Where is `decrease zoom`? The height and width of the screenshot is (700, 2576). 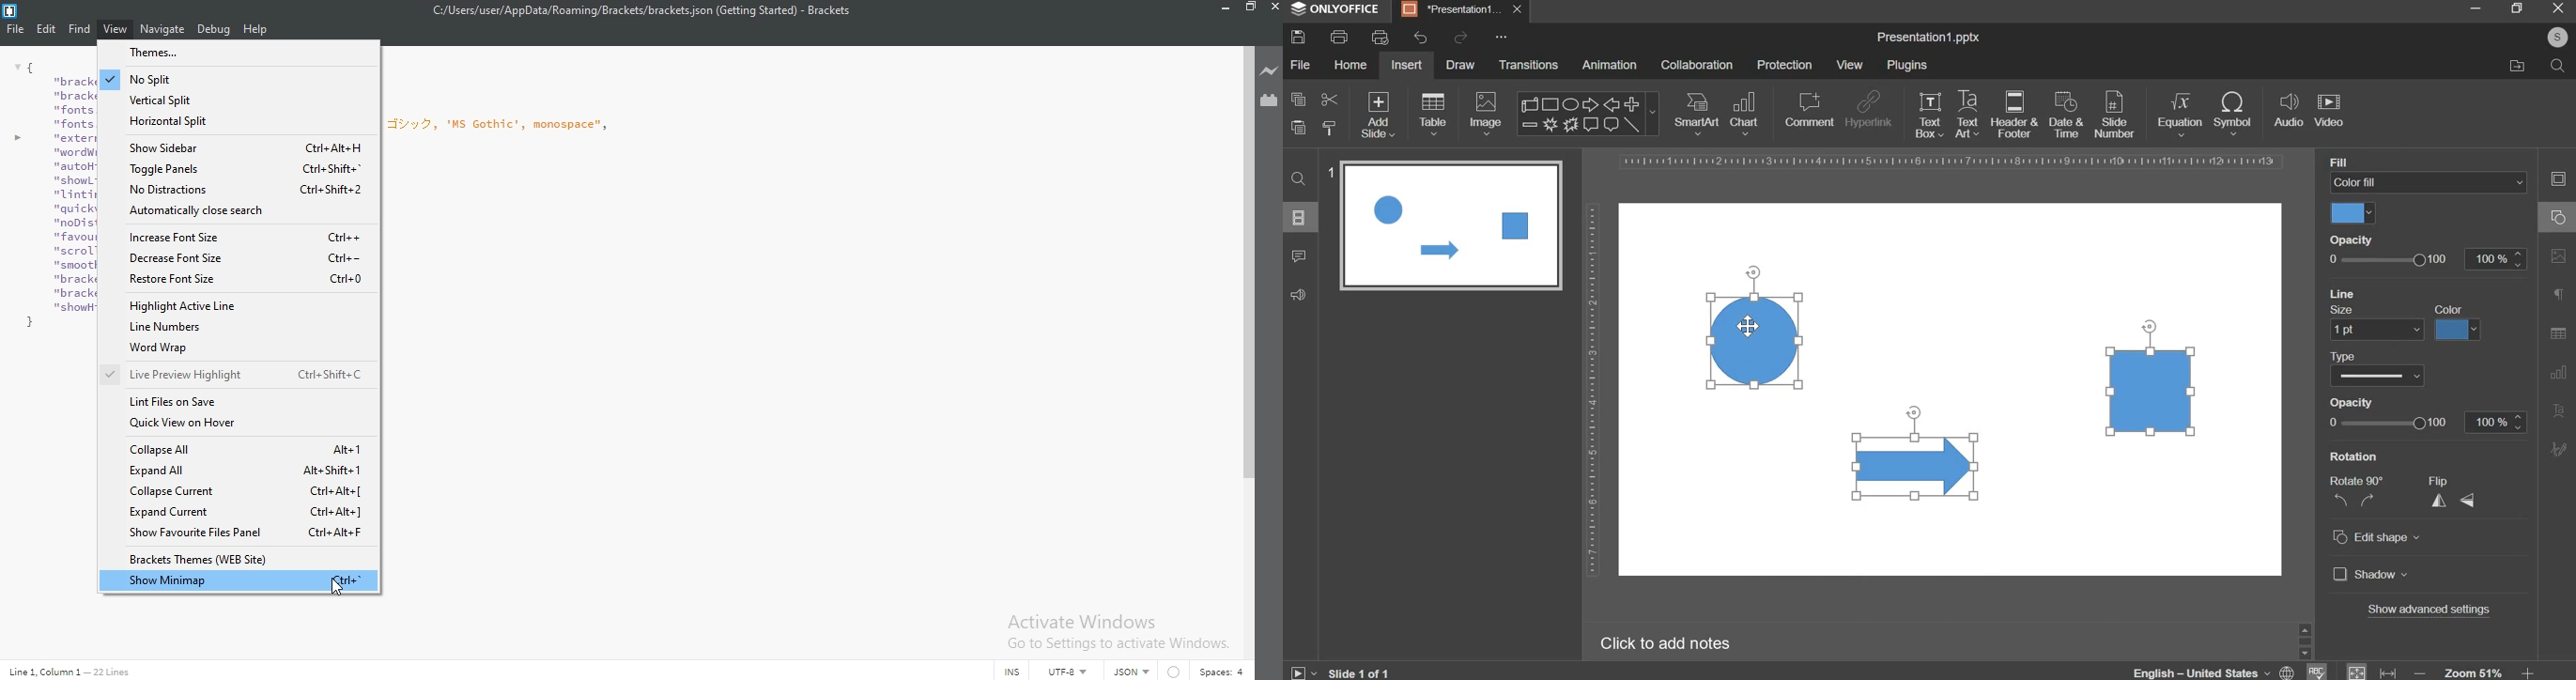 decrease zoom is located at coordinates (2421, 673).